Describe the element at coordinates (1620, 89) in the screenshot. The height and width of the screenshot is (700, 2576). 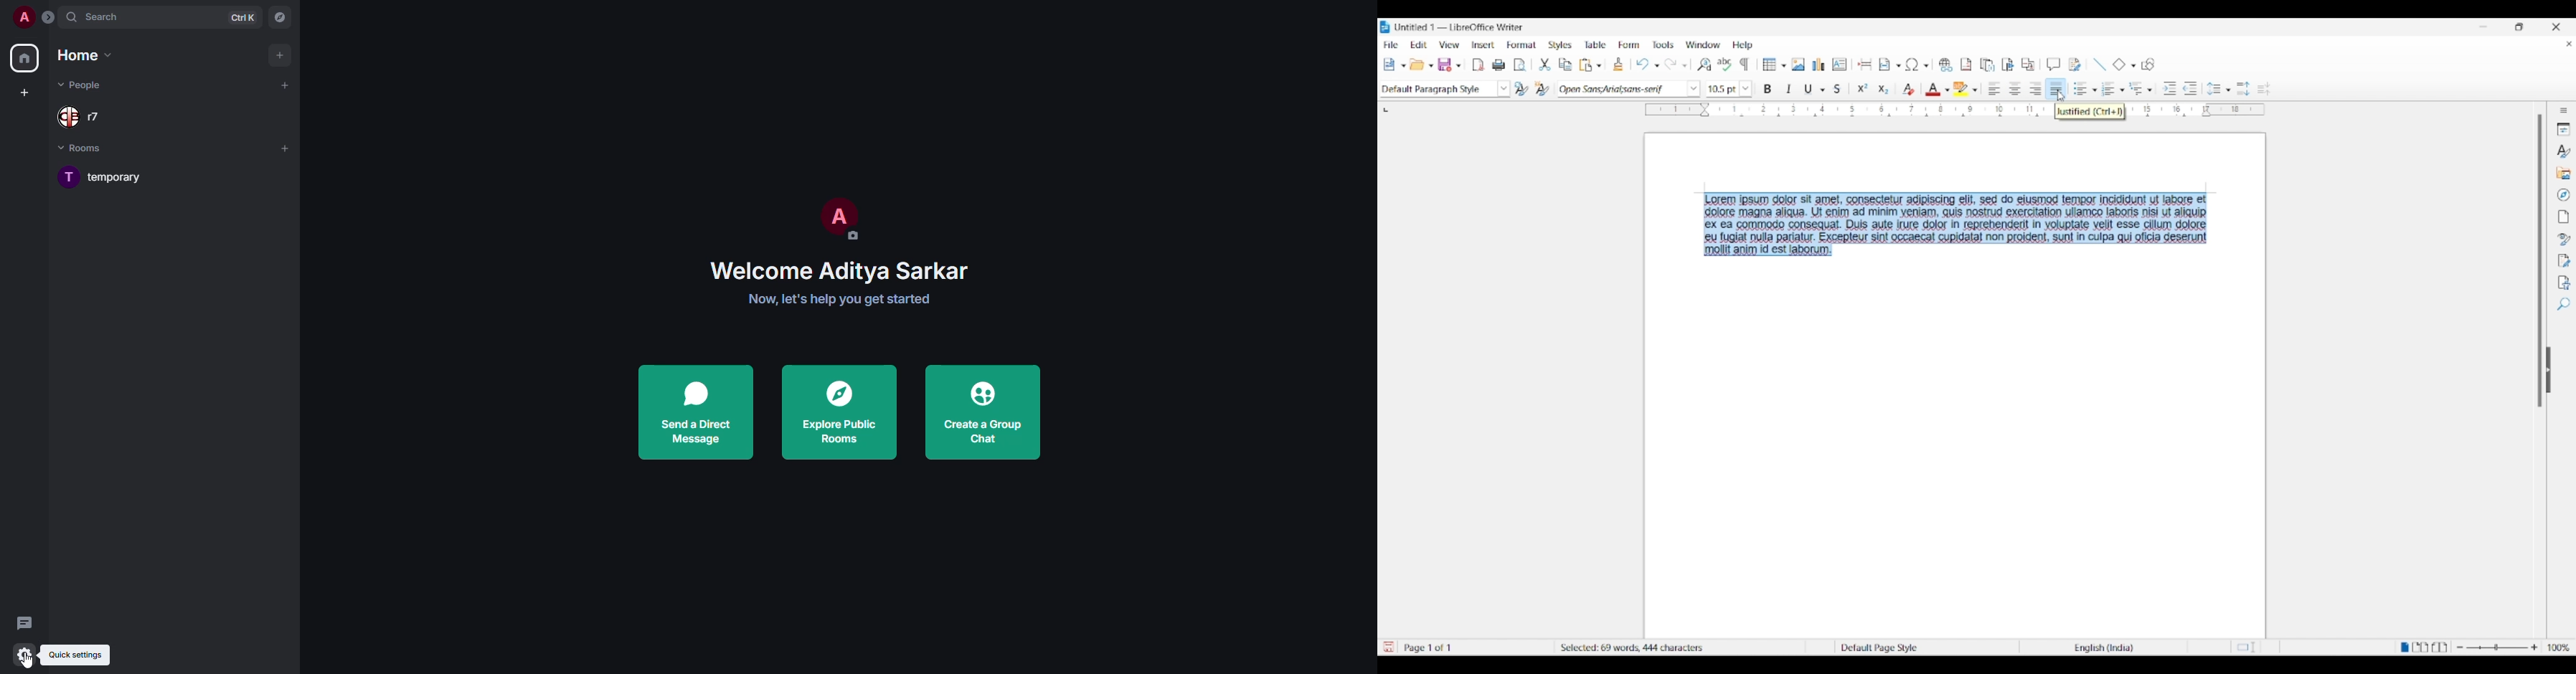
I see `Manually change font` at that location.